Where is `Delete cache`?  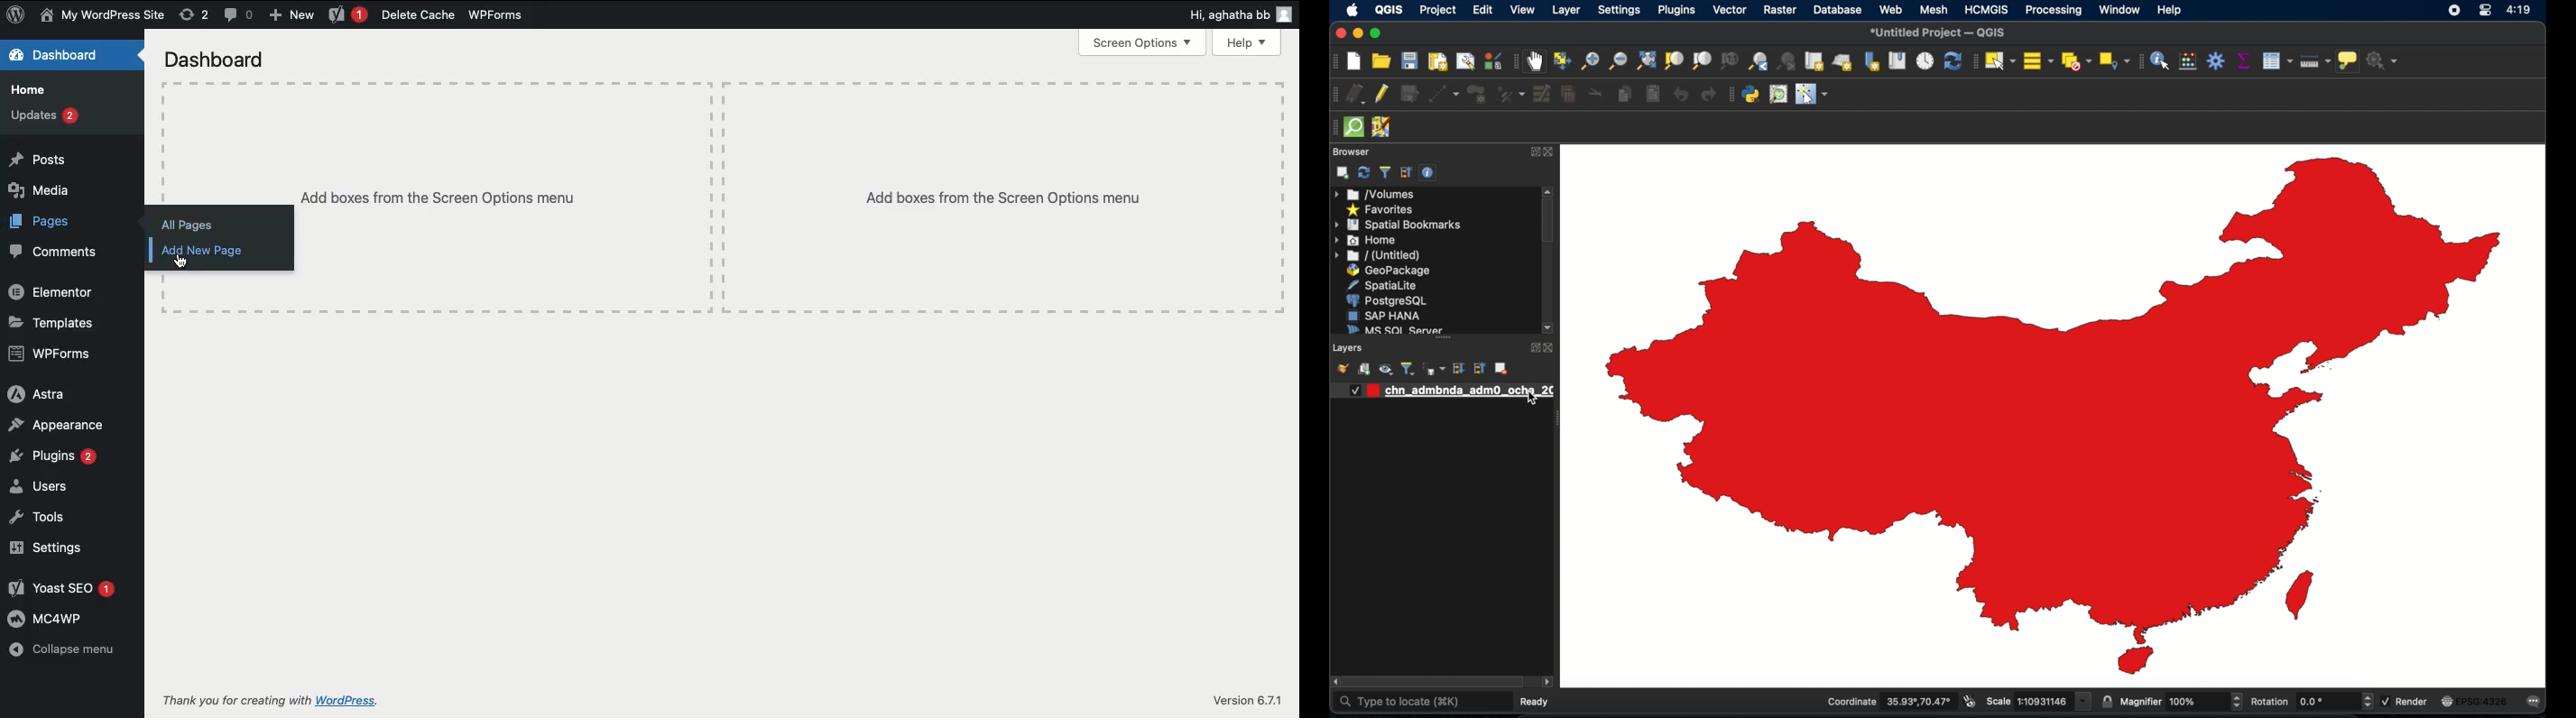
Delete cache is located at coordinates (417, 14).